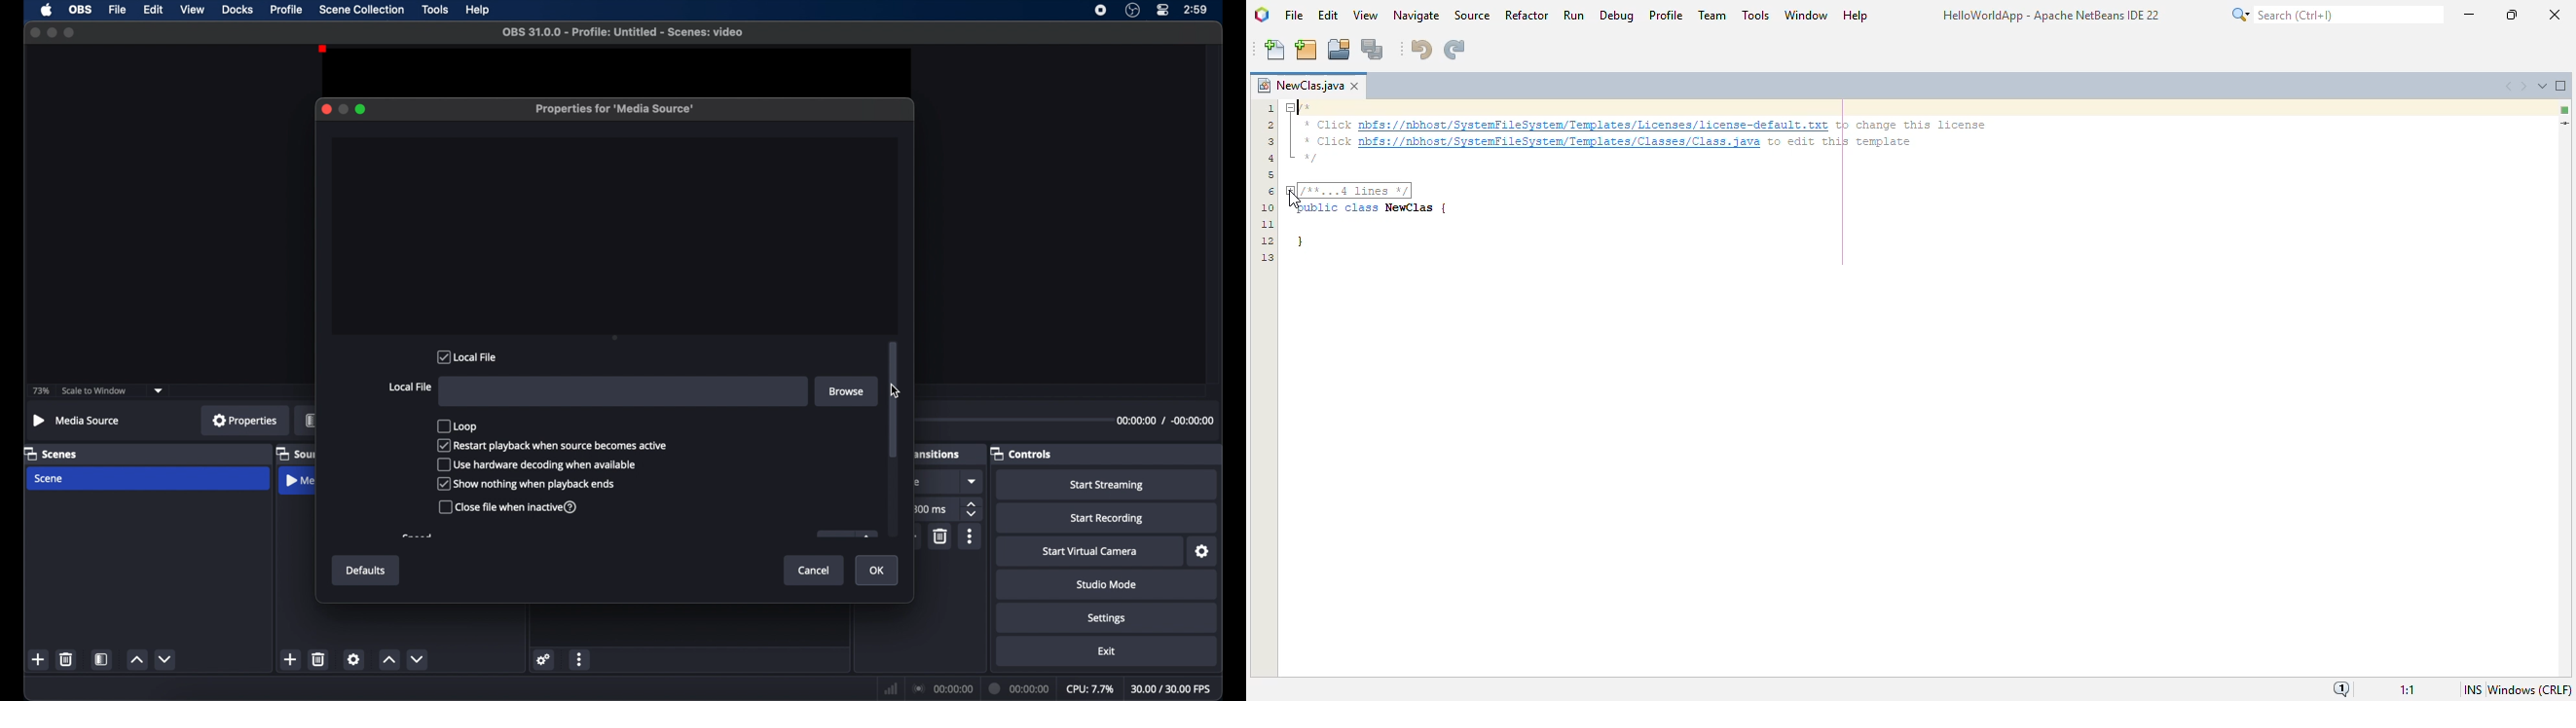 Image resolution: width=2576 pixels, height=728 pixels. Describe the element at coordinates (507, 507) in the screenshot. I see `close file when inactive` at that location.